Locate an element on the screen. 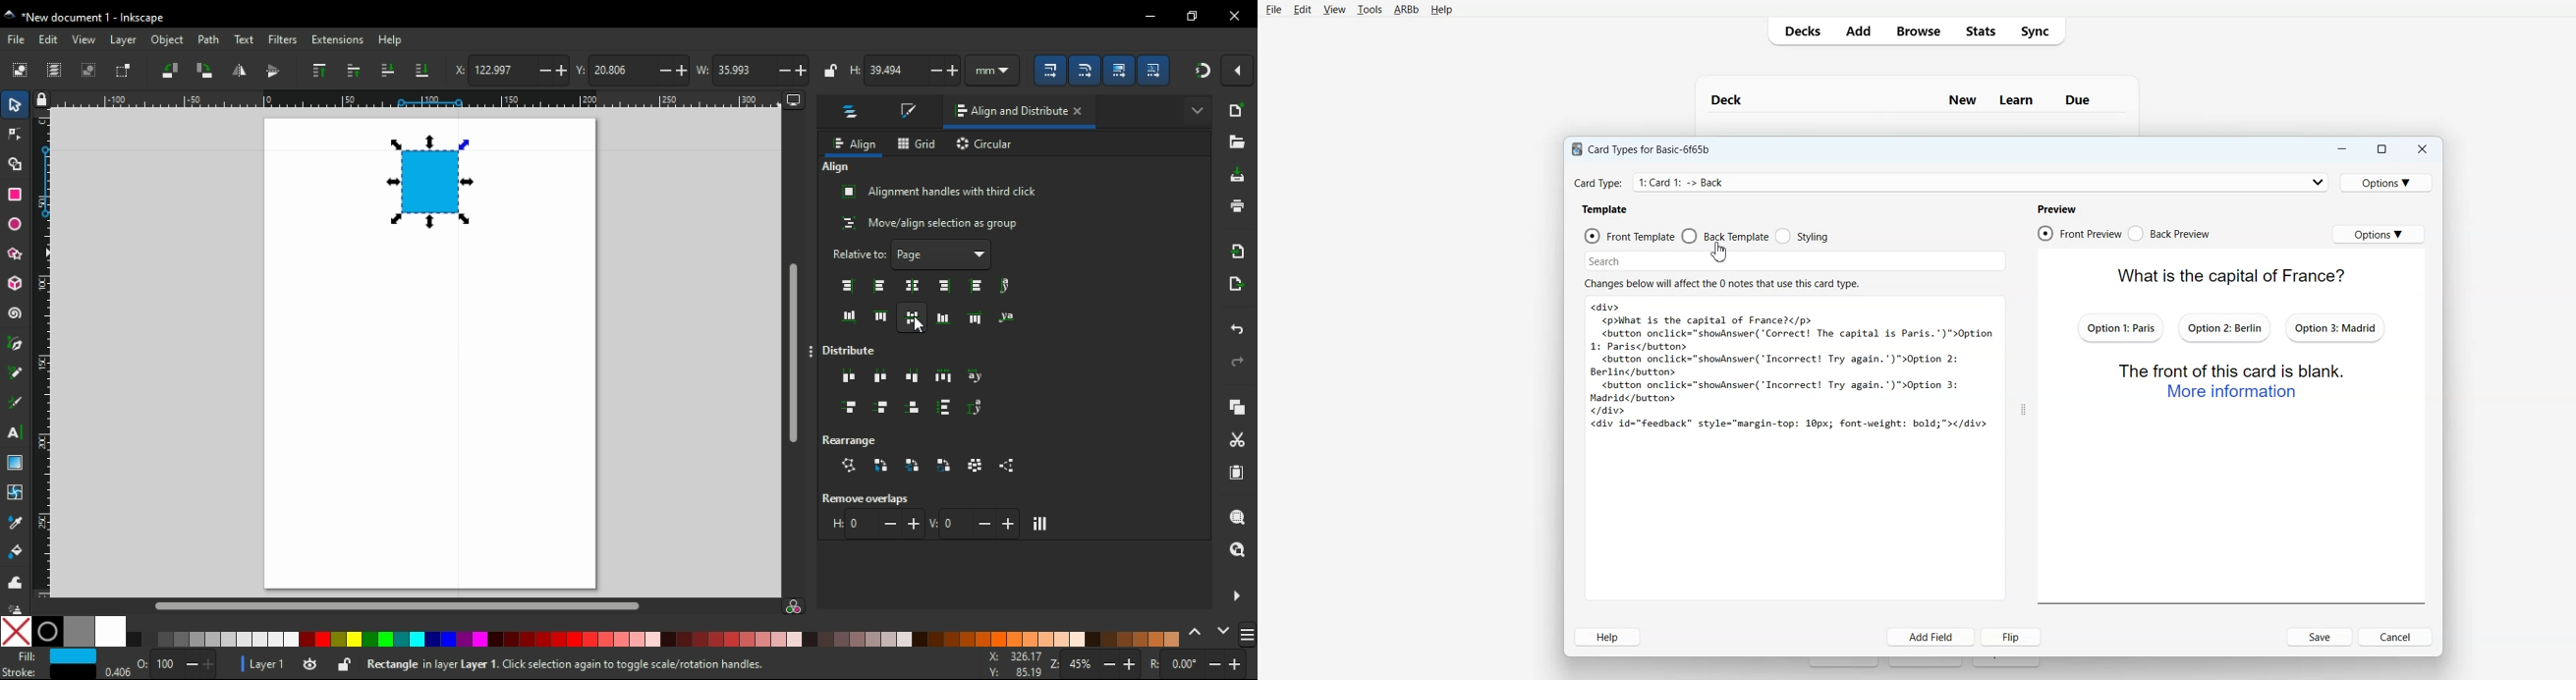 This screenshot has width=2576, height=700. Stats is located at coordinates (1978, 31).